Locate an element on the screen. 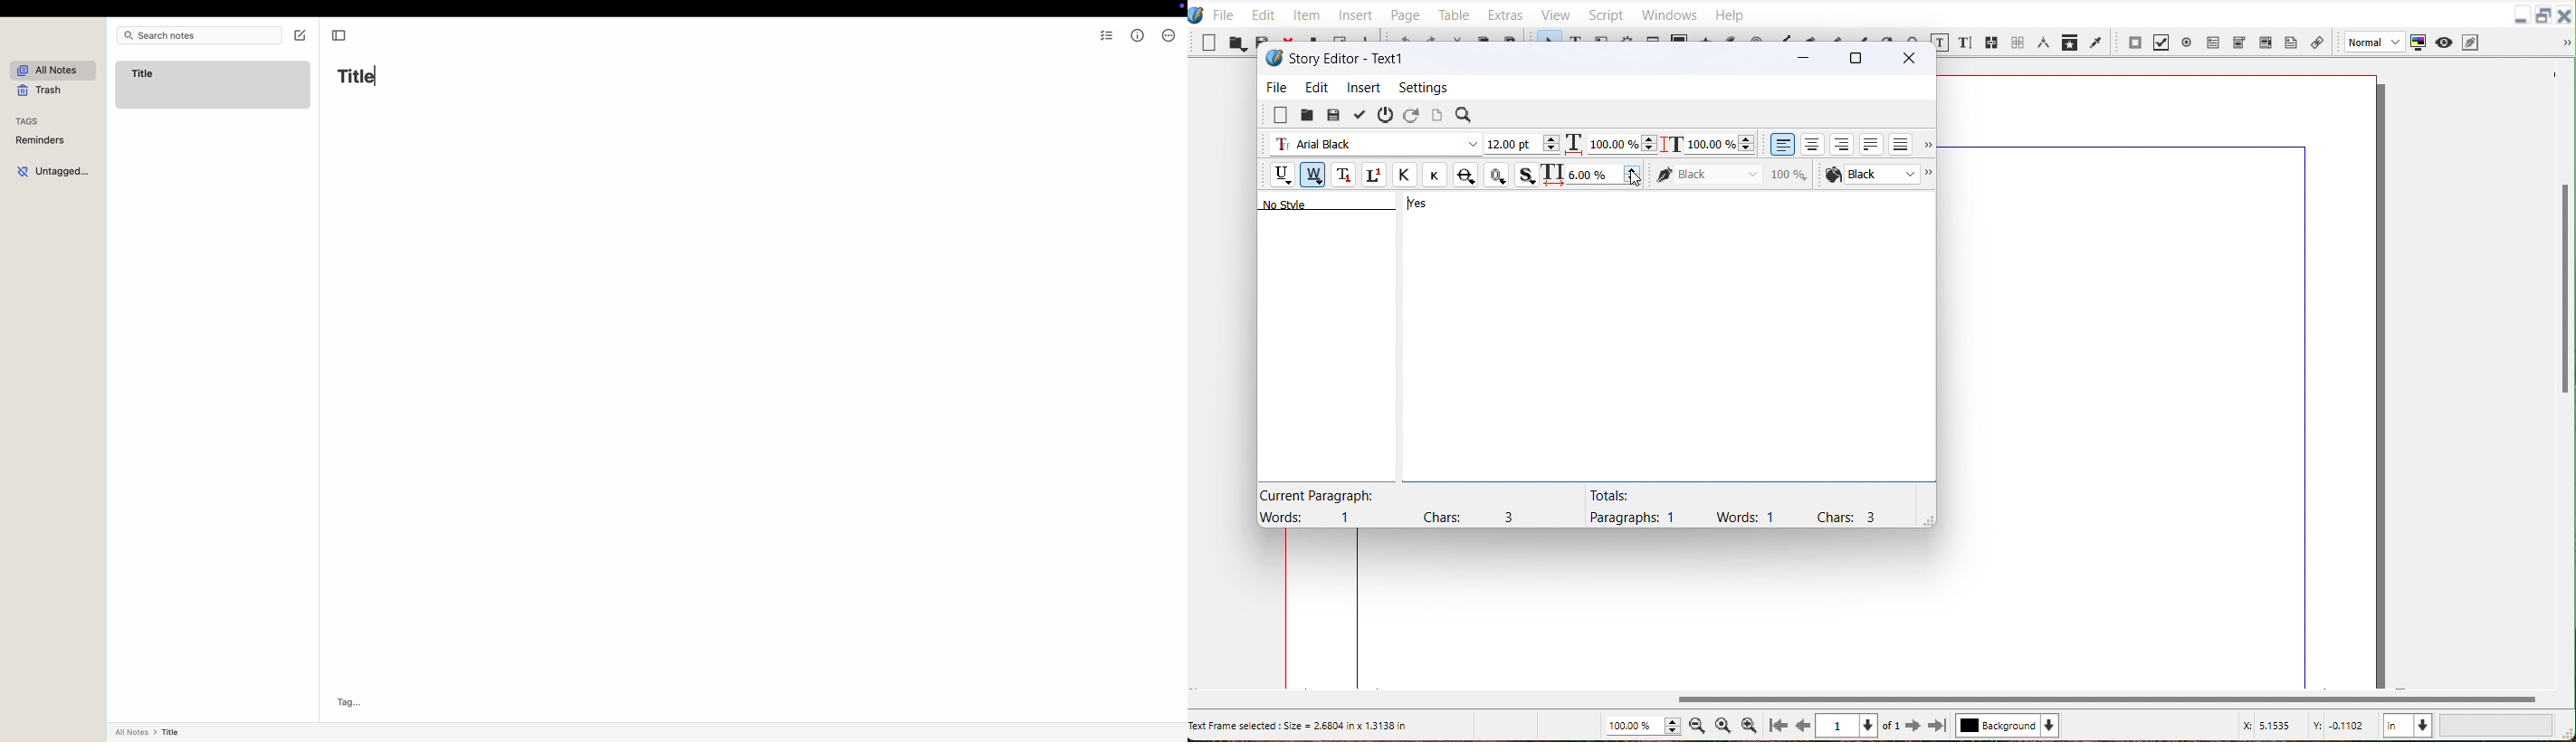 This screenshot has width=2576, height=756. Edit is located at coordinates (1263, 13).